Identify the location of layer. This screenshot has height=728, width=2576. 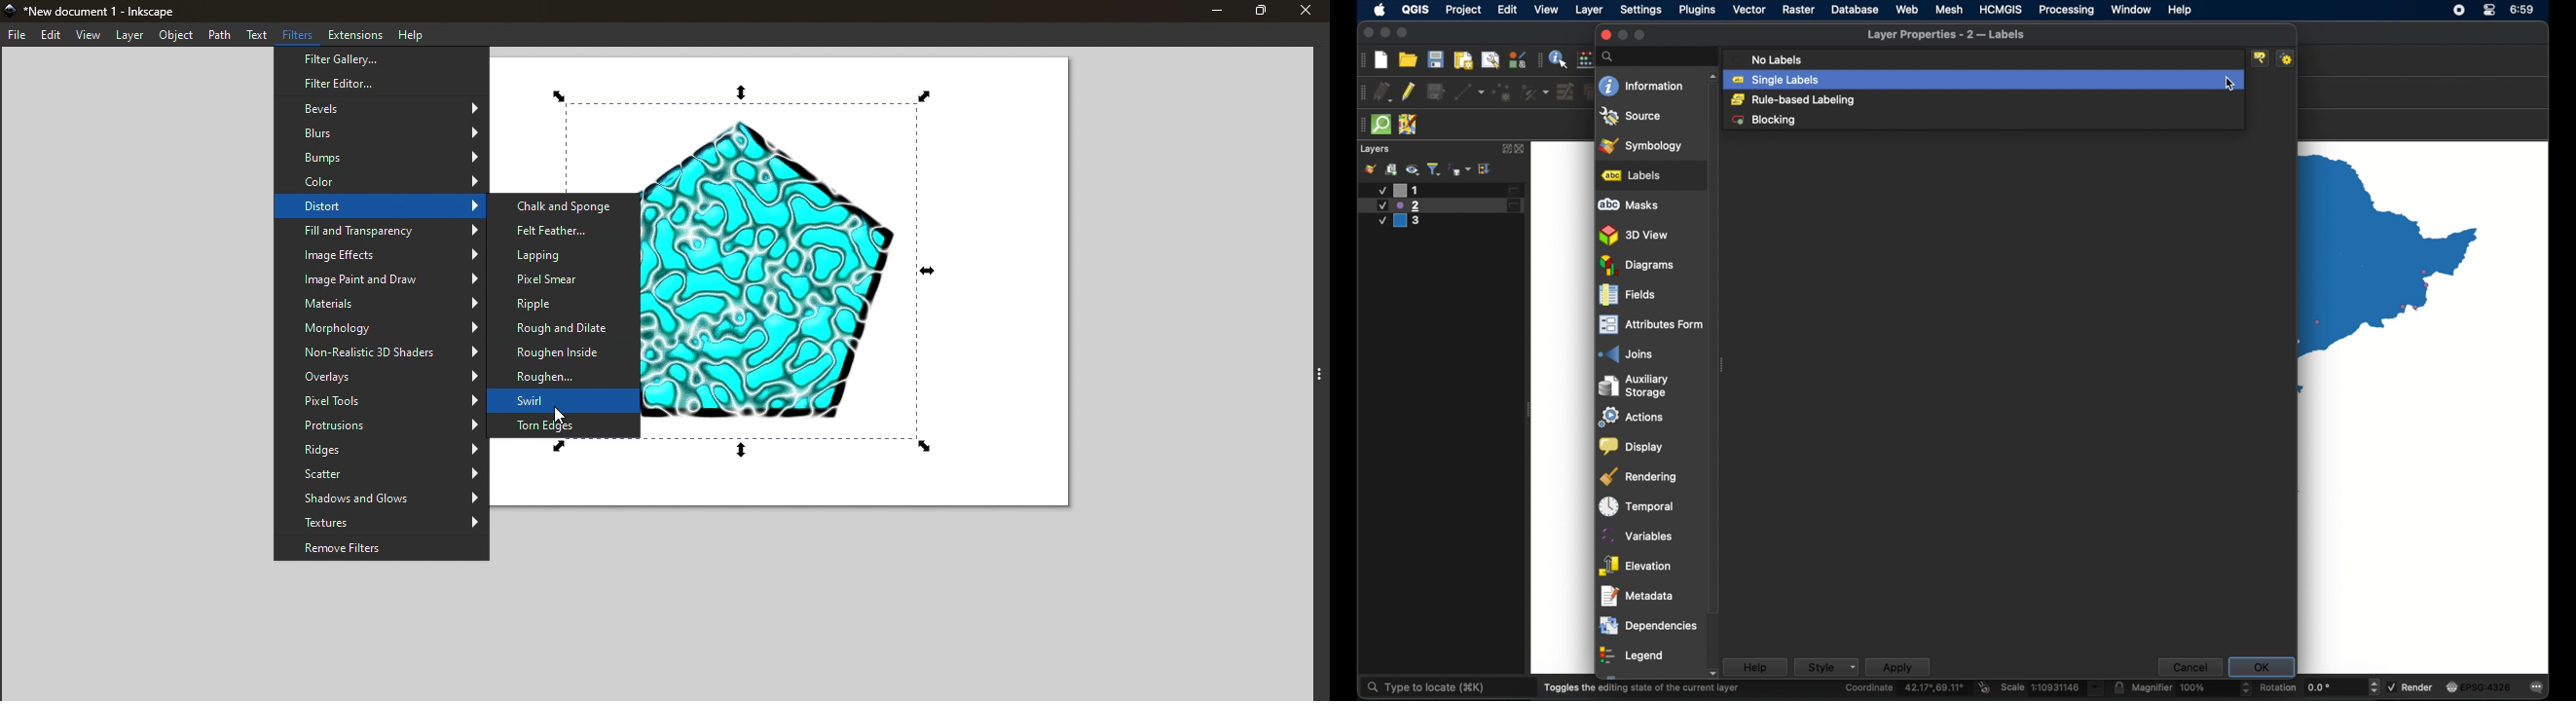
(1590, 10).